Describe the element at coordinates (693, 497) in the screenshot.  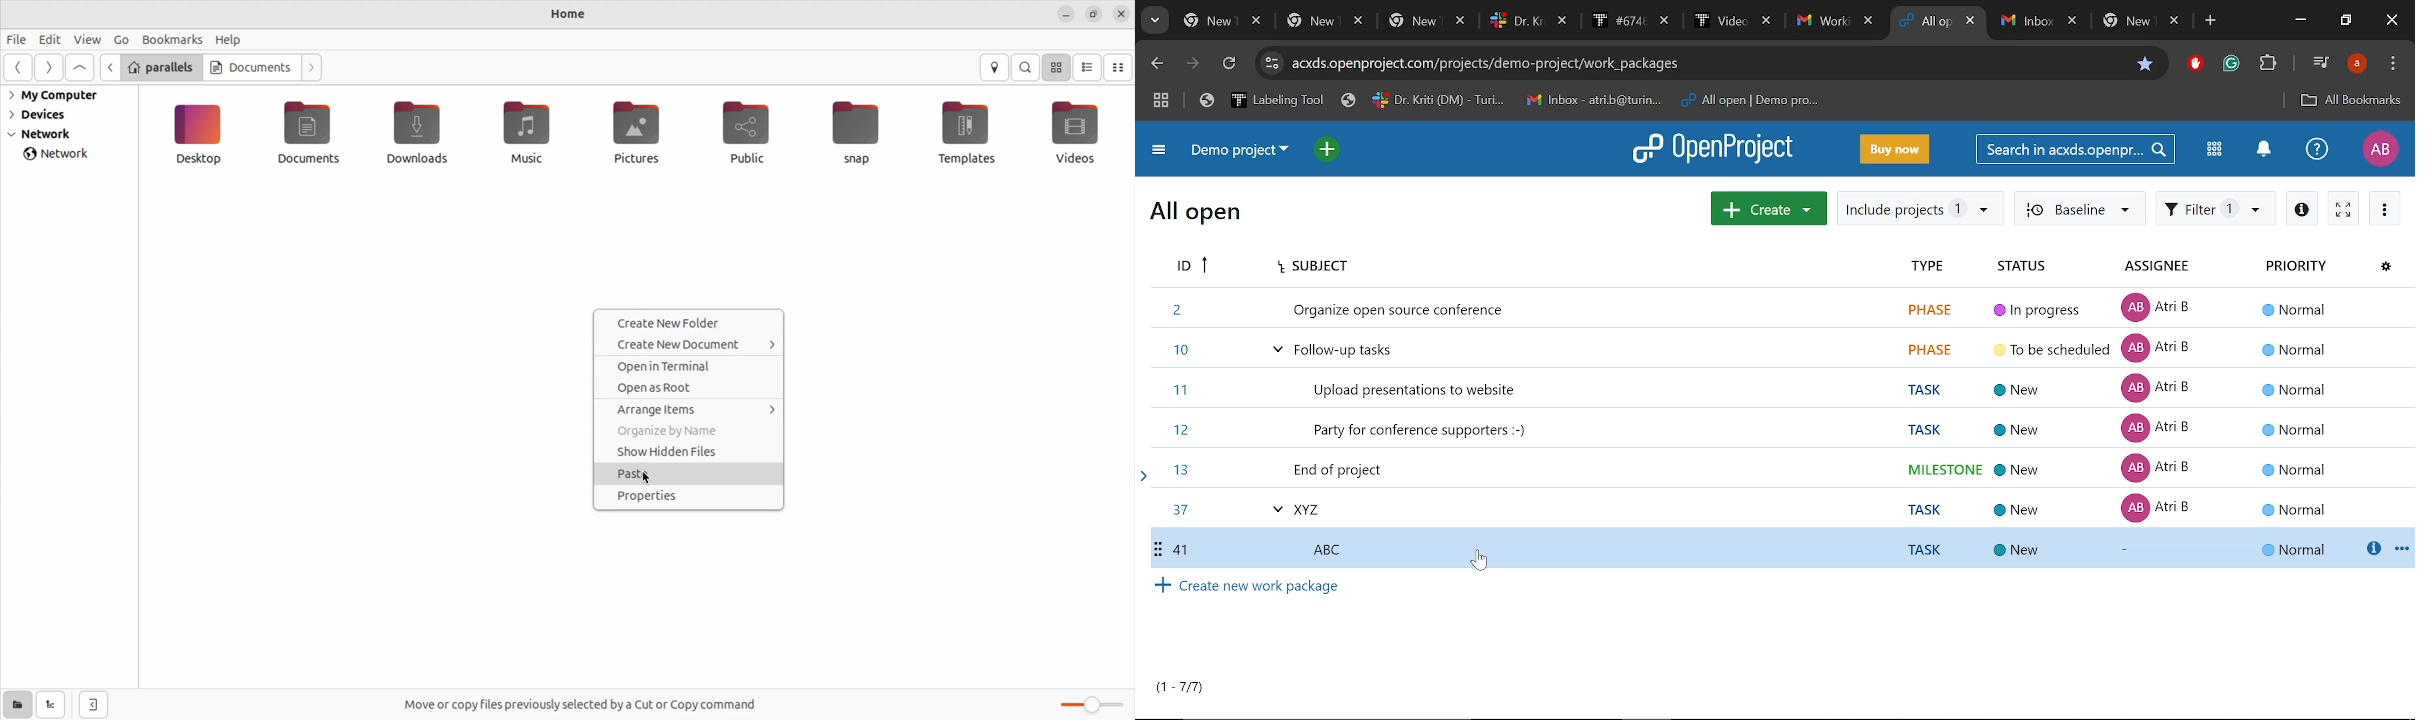
I see `properties` at that location.